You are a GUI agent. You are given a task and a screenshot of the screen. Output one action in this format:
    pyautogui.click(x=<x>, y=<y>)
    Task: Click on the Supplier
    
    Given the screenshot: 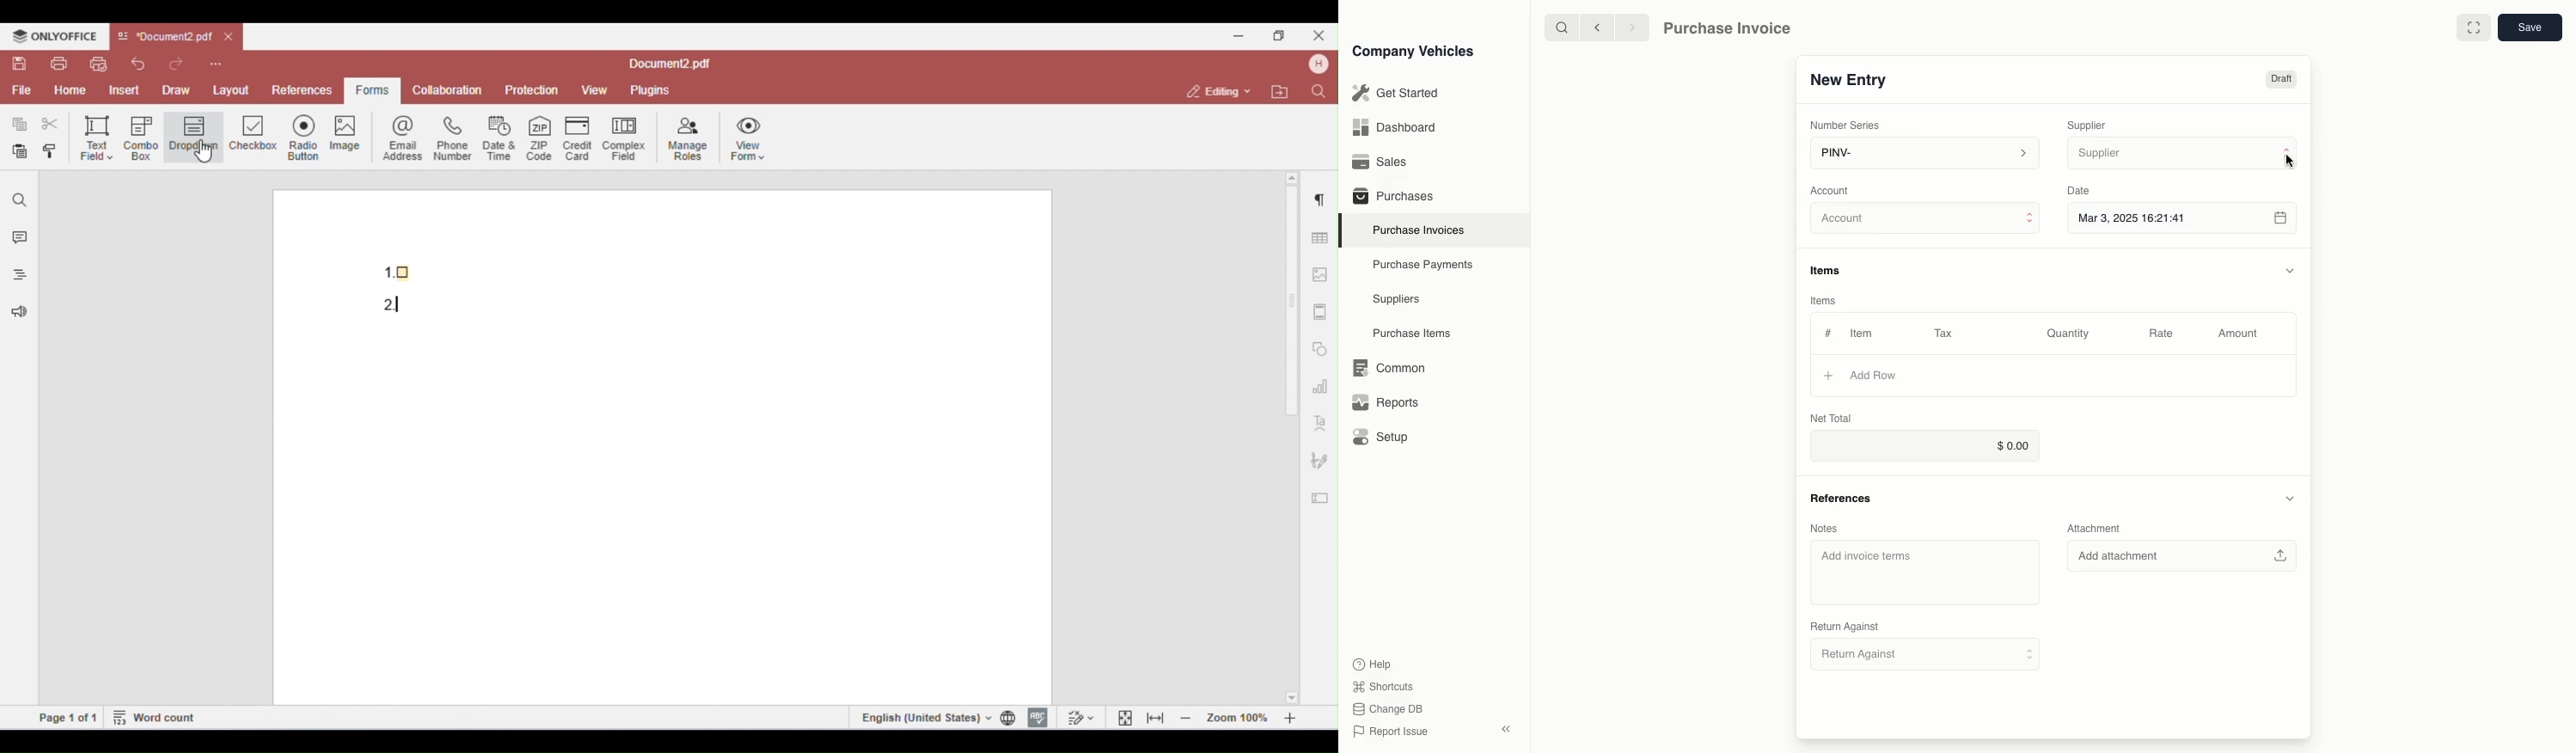 What is the action you would take?
    pyautogui.click(x=2164, y=151)
    